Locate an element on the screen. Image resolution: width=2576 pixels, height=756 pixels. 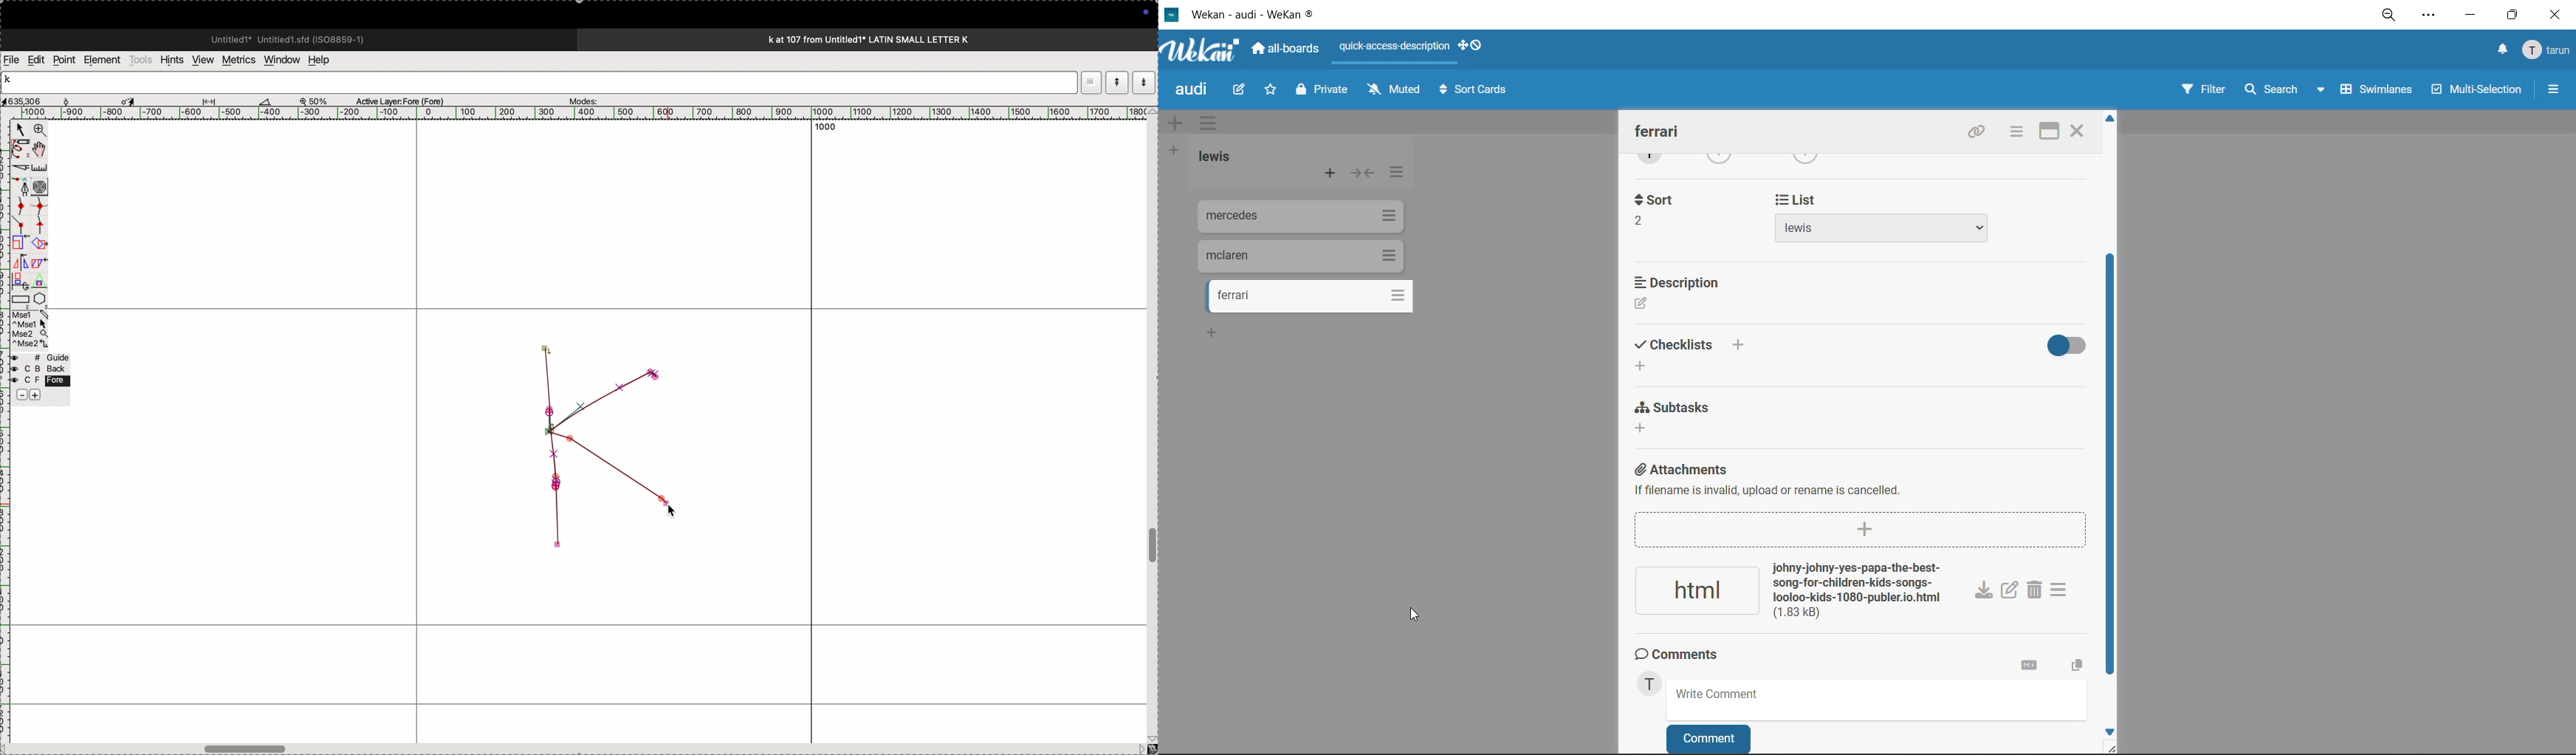
apply is located at coordinates (40, 270).